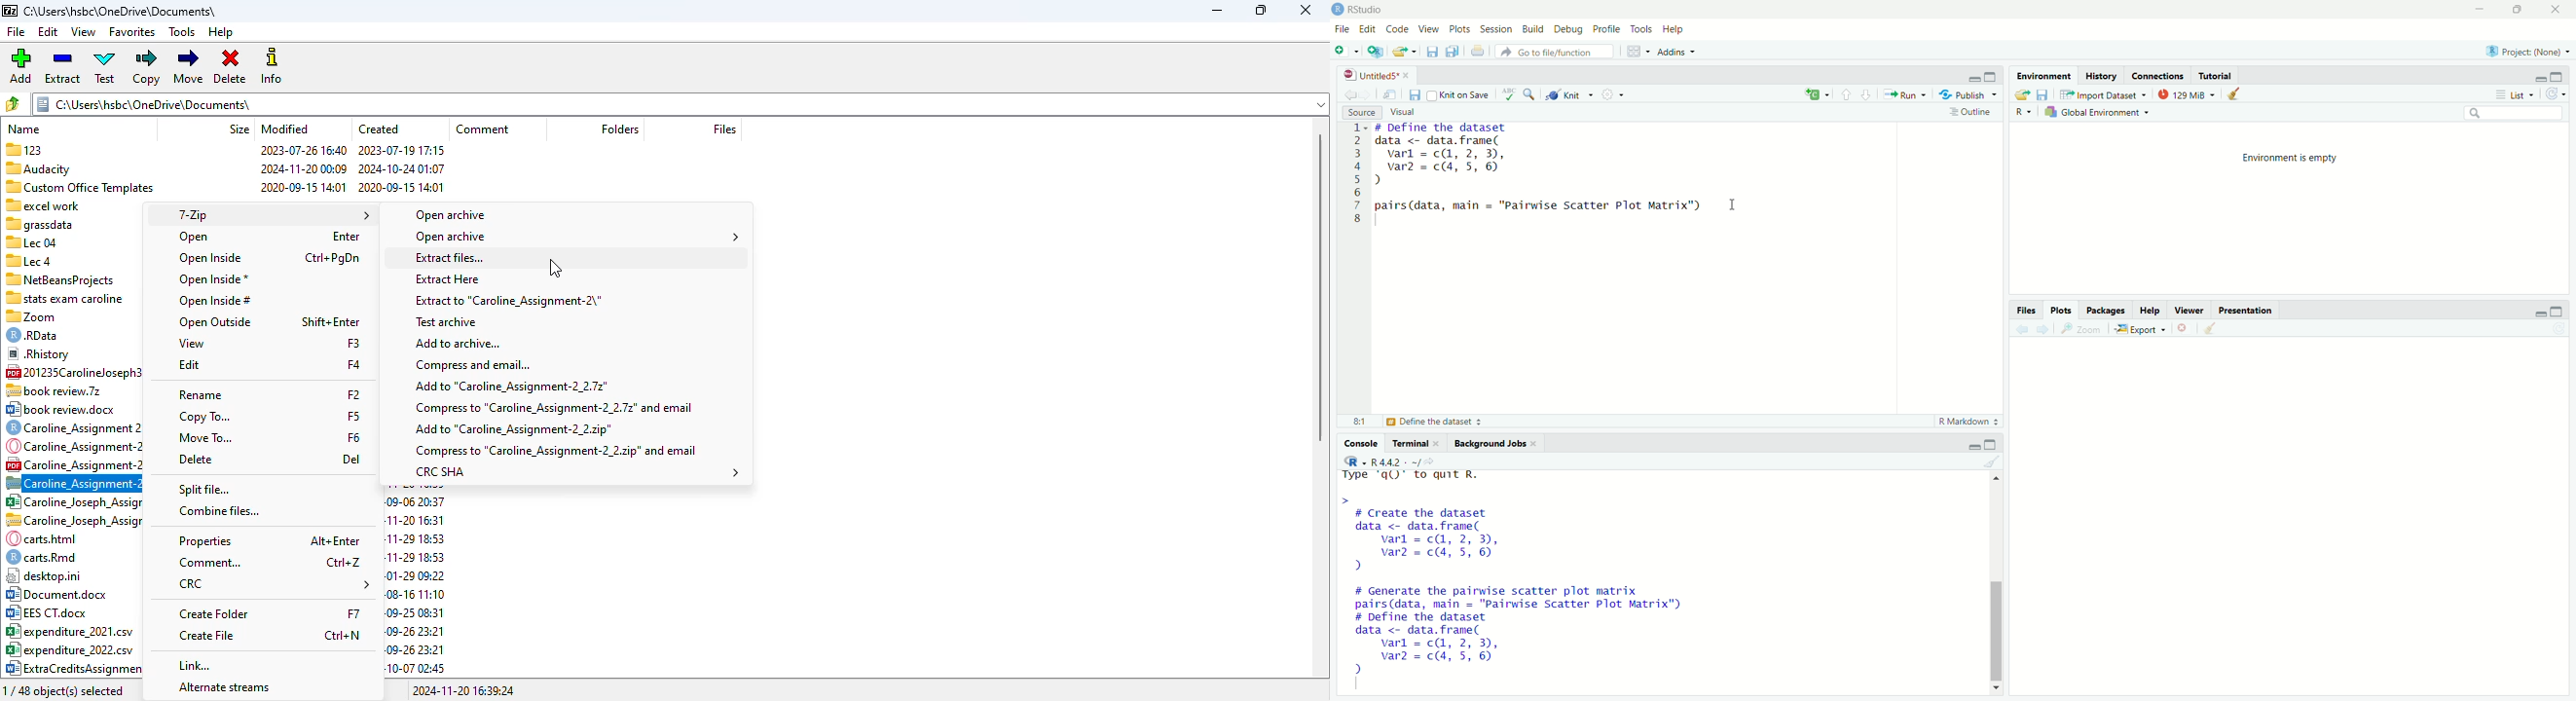  I want to click on View the current working directory, so click(1431, 460).